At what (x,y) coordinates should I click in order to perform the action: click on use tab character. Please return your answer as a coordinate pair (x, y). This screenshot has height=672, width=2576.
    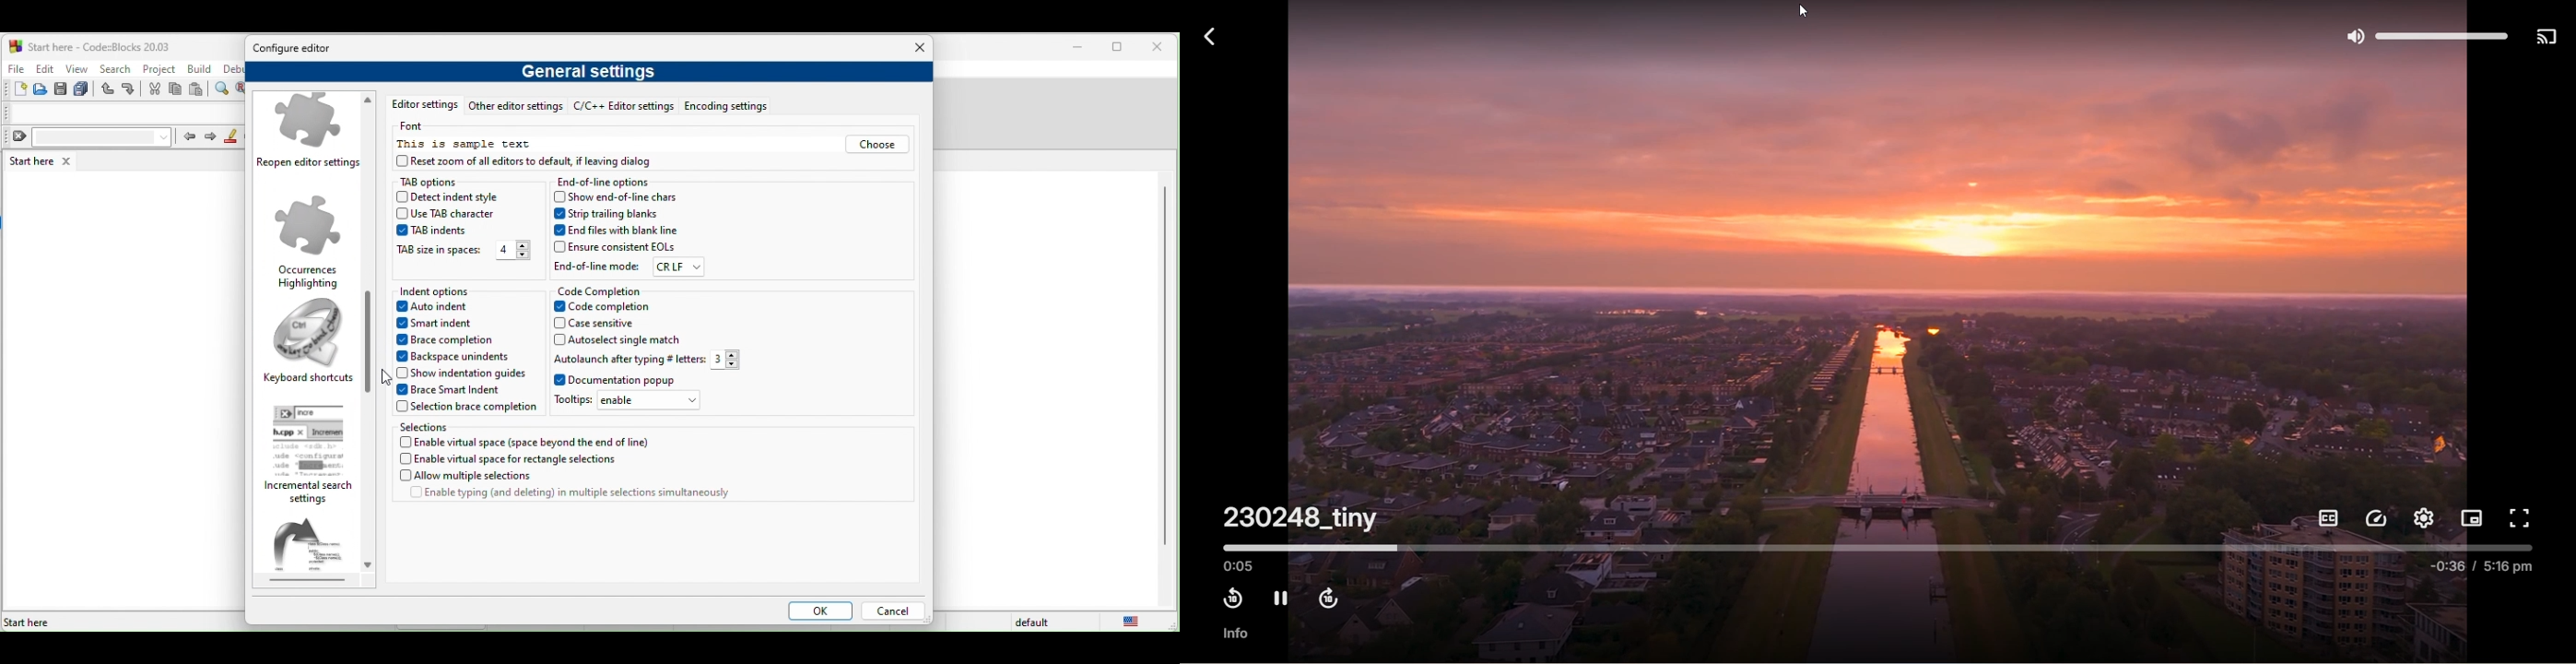
    Looking at the image, I should click on (451, 214).